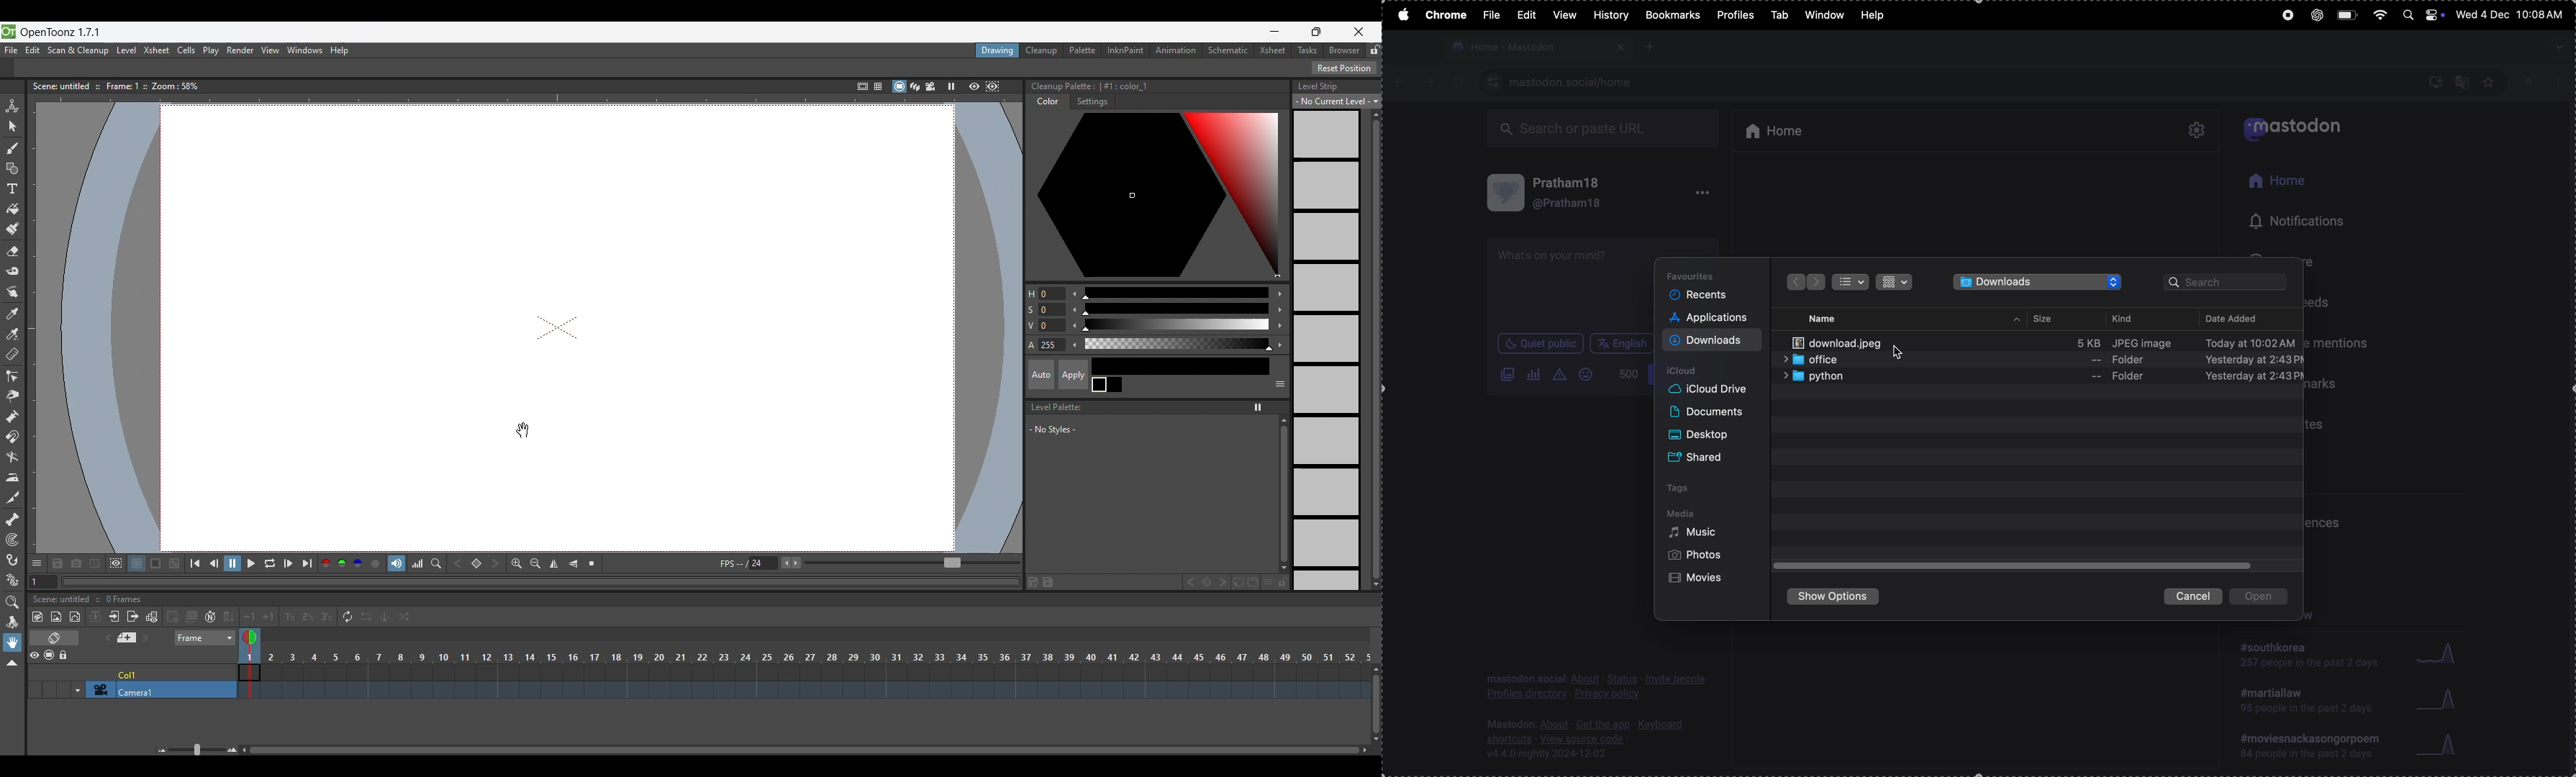 The width and height of the screenshot is (2576, 784). I want to click on Quick slide to bottom, so click(1376, 585).